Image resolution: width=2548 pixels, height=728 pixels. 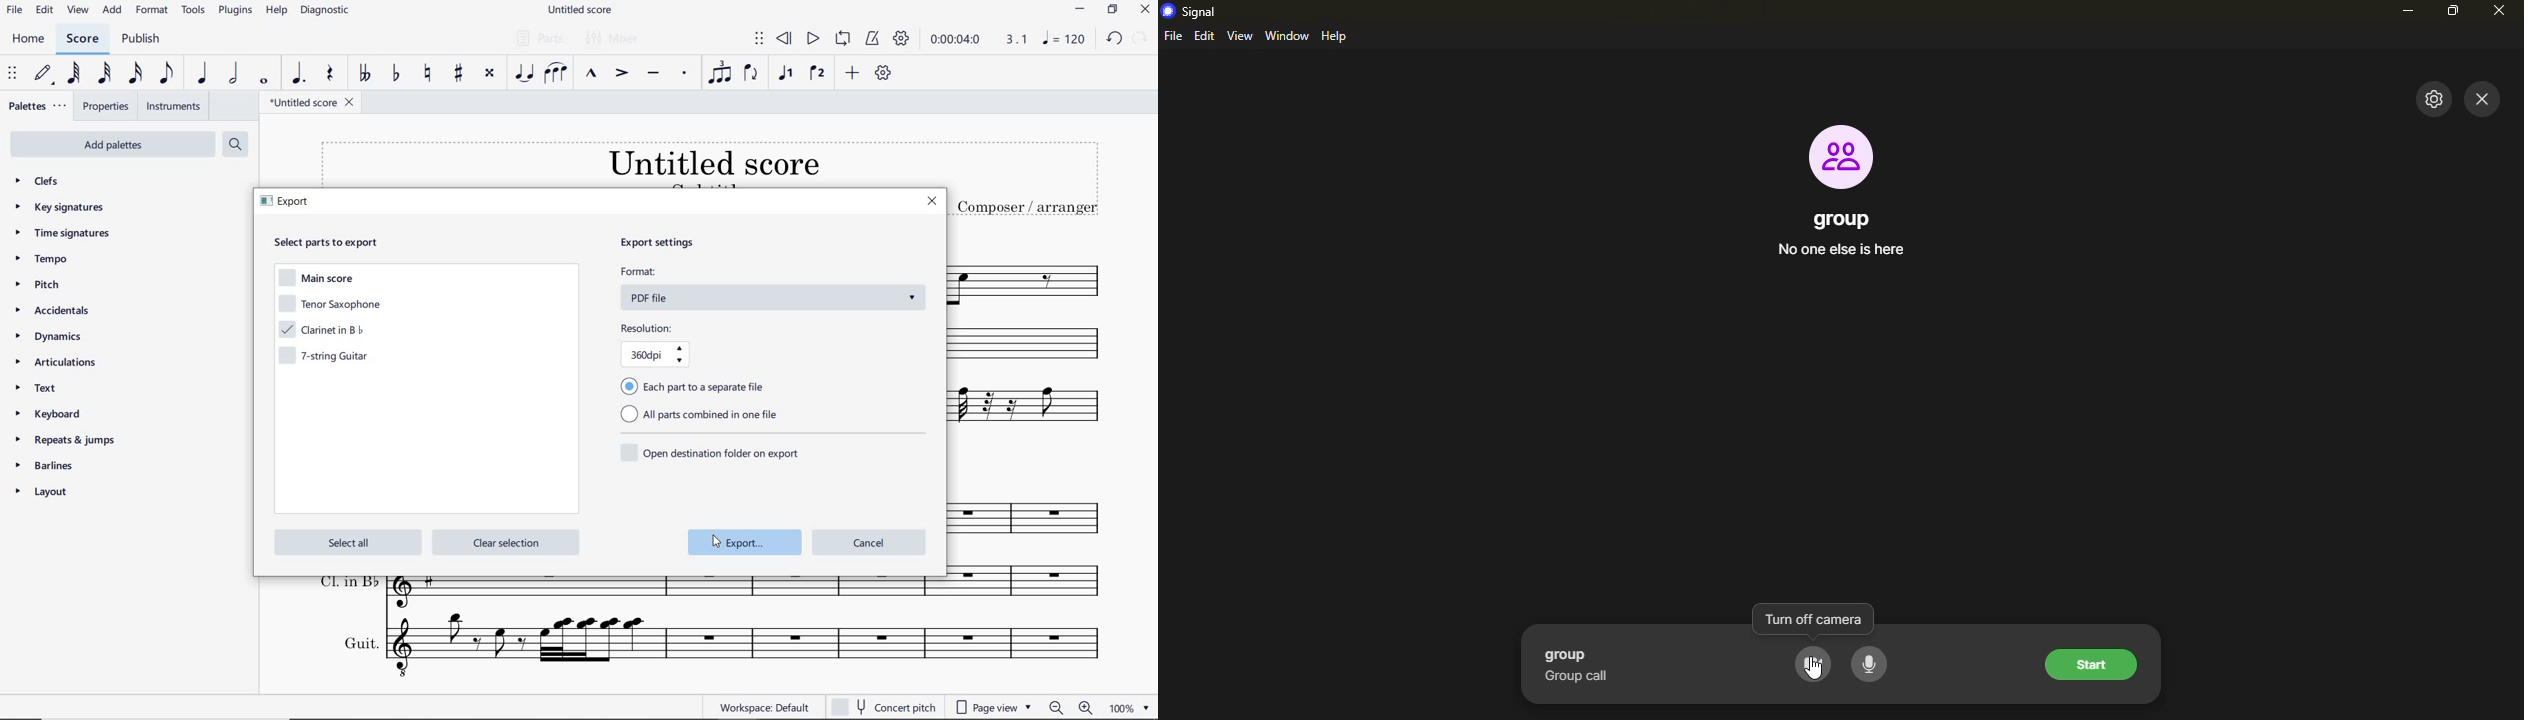 What do you see at coordinates (319, 280) in the screenshot?
I see `main score` at bounding box center [319, 280].